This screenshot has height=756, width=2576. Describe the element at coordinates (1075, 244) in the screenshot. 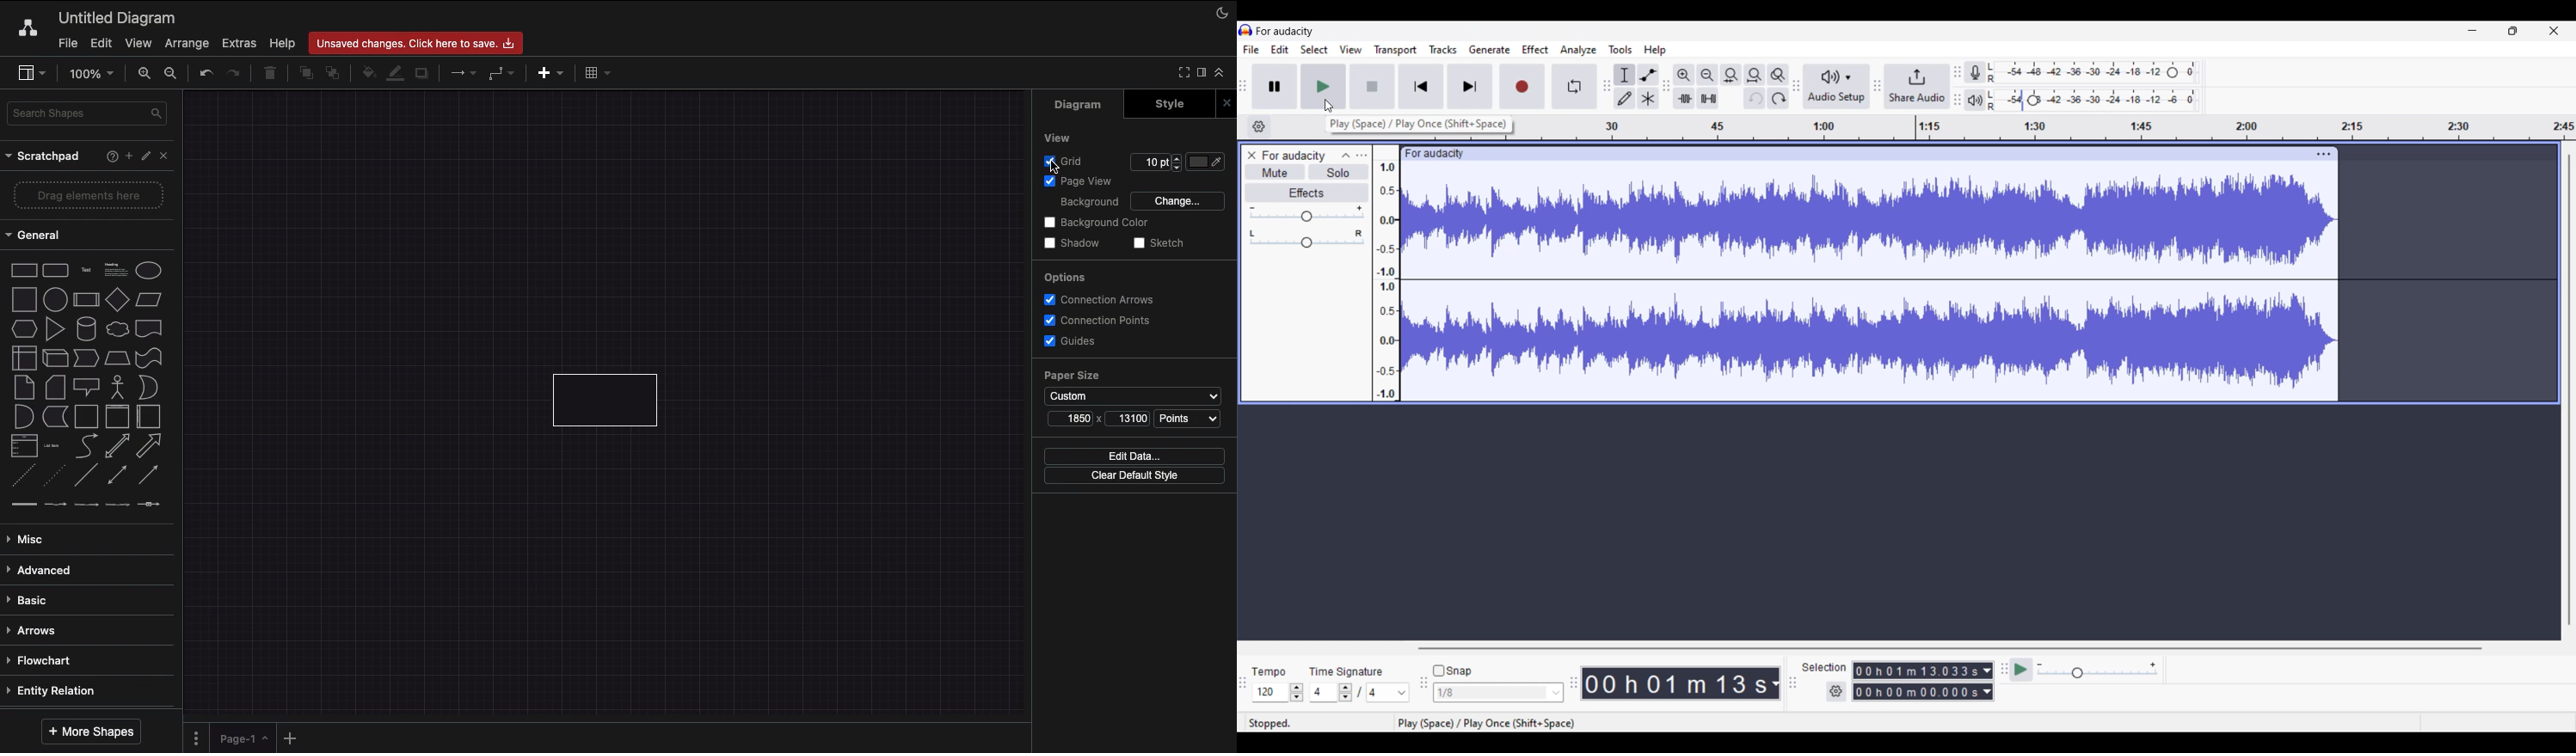

I see `Shadow` at that location.